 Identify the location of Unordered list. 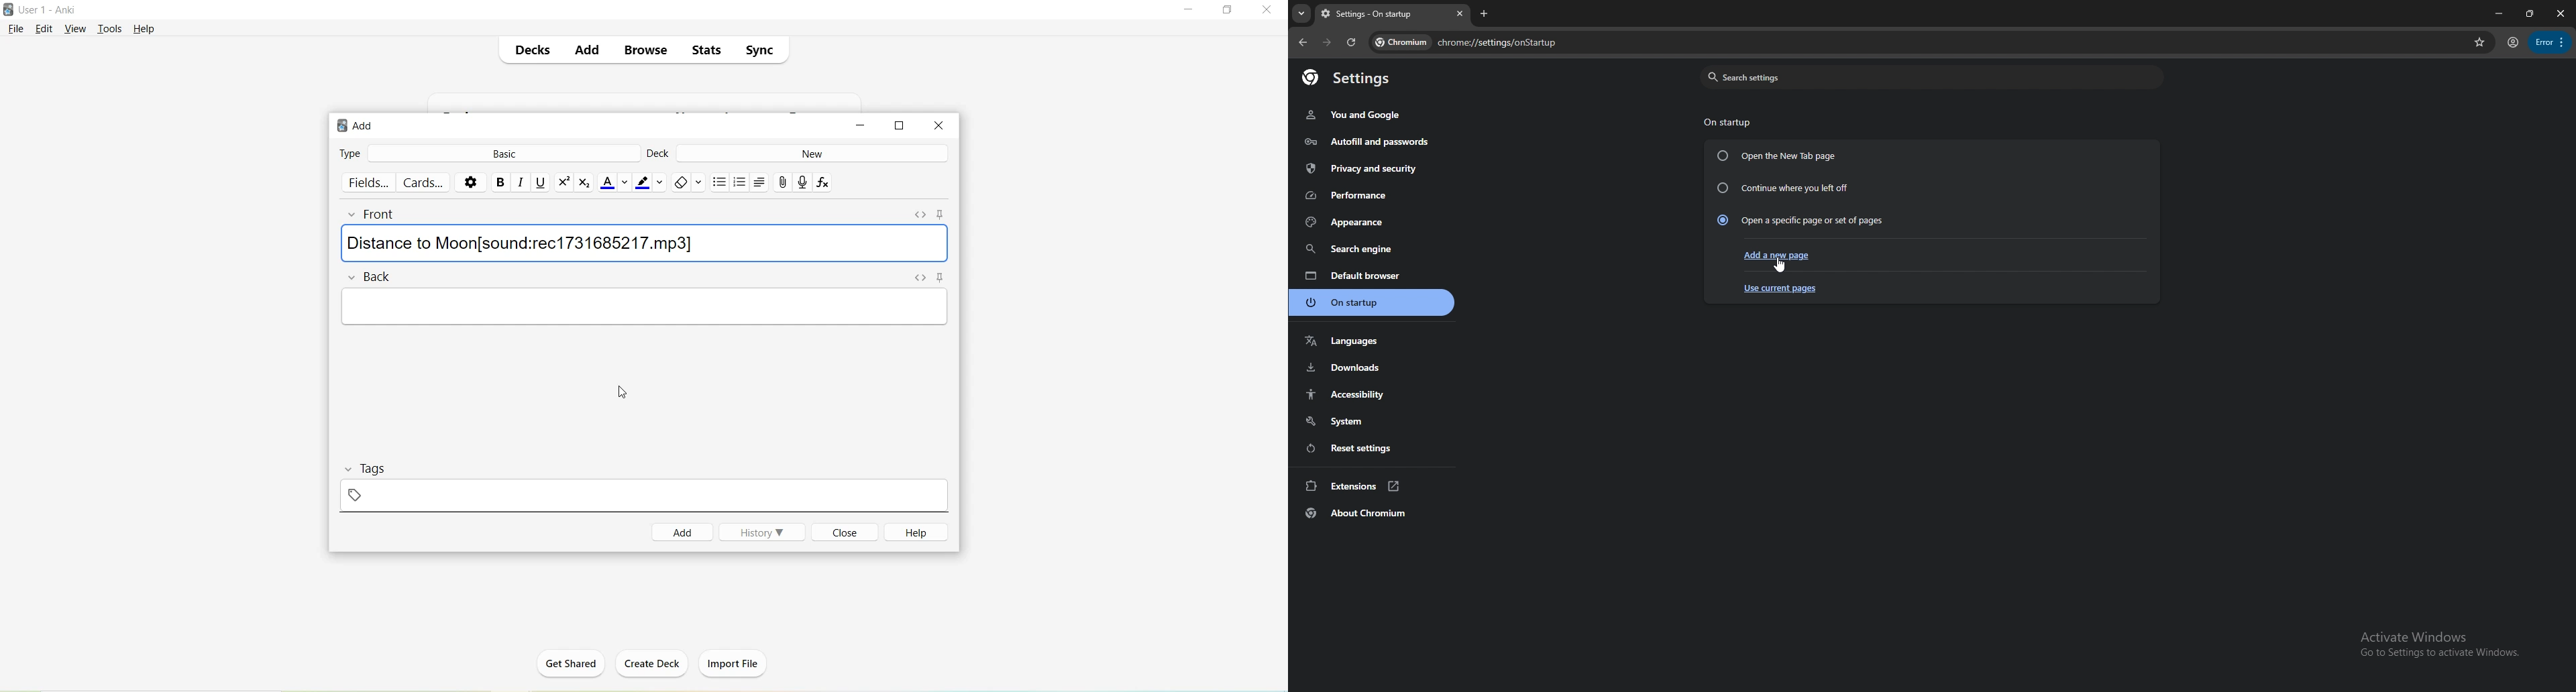
(718, 182).